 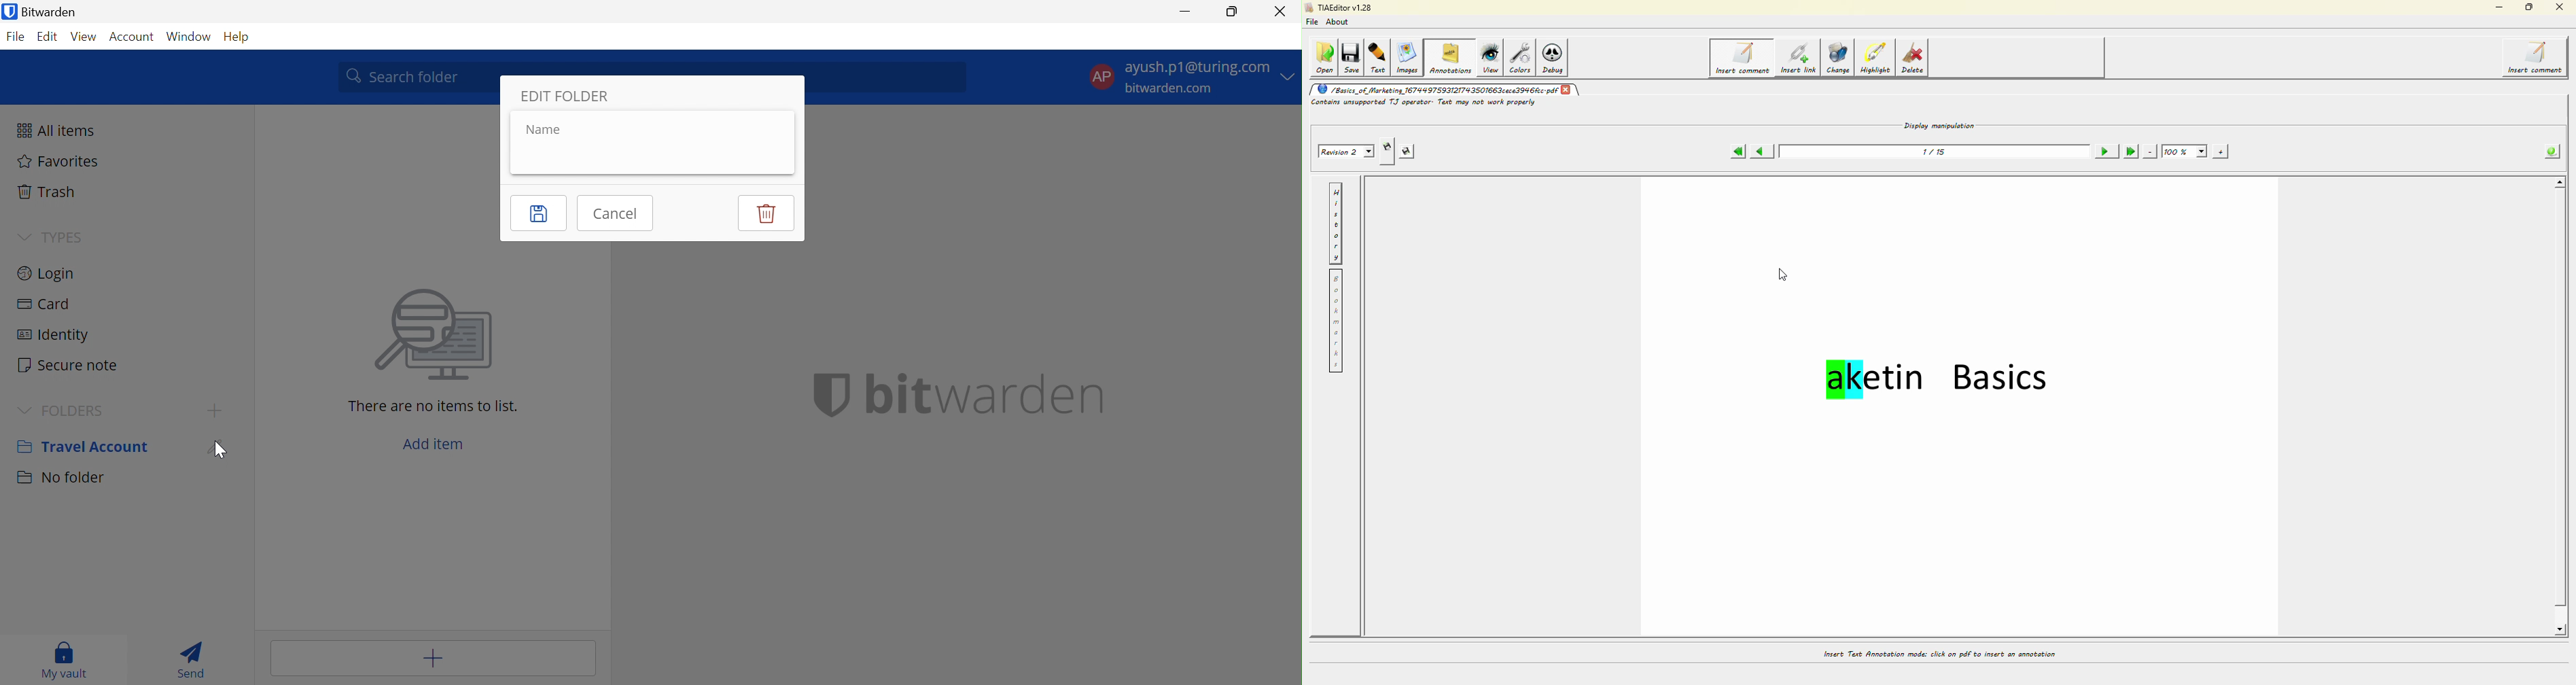 What do you see at coordinates (25, 408) in the screenshot?
I see `Drop Down` at bounding box center [25, 408].